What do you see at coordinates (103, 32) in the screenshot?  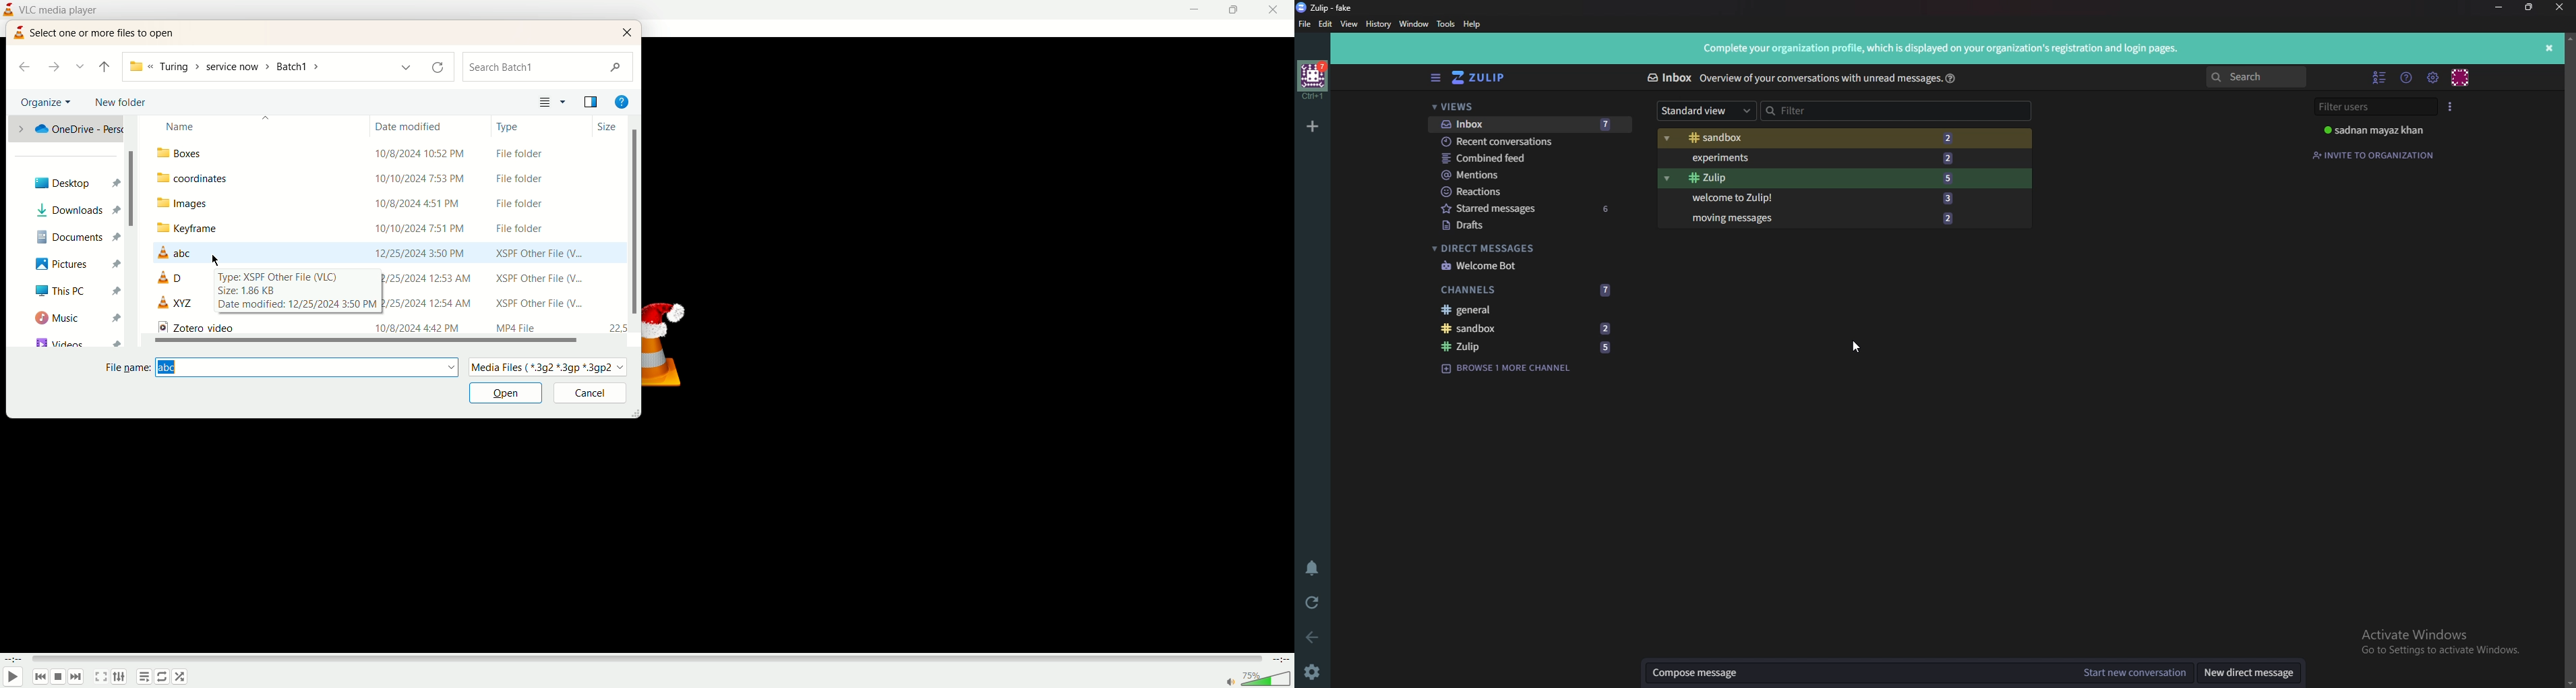 I see `text` at bounding box center [103, 32].